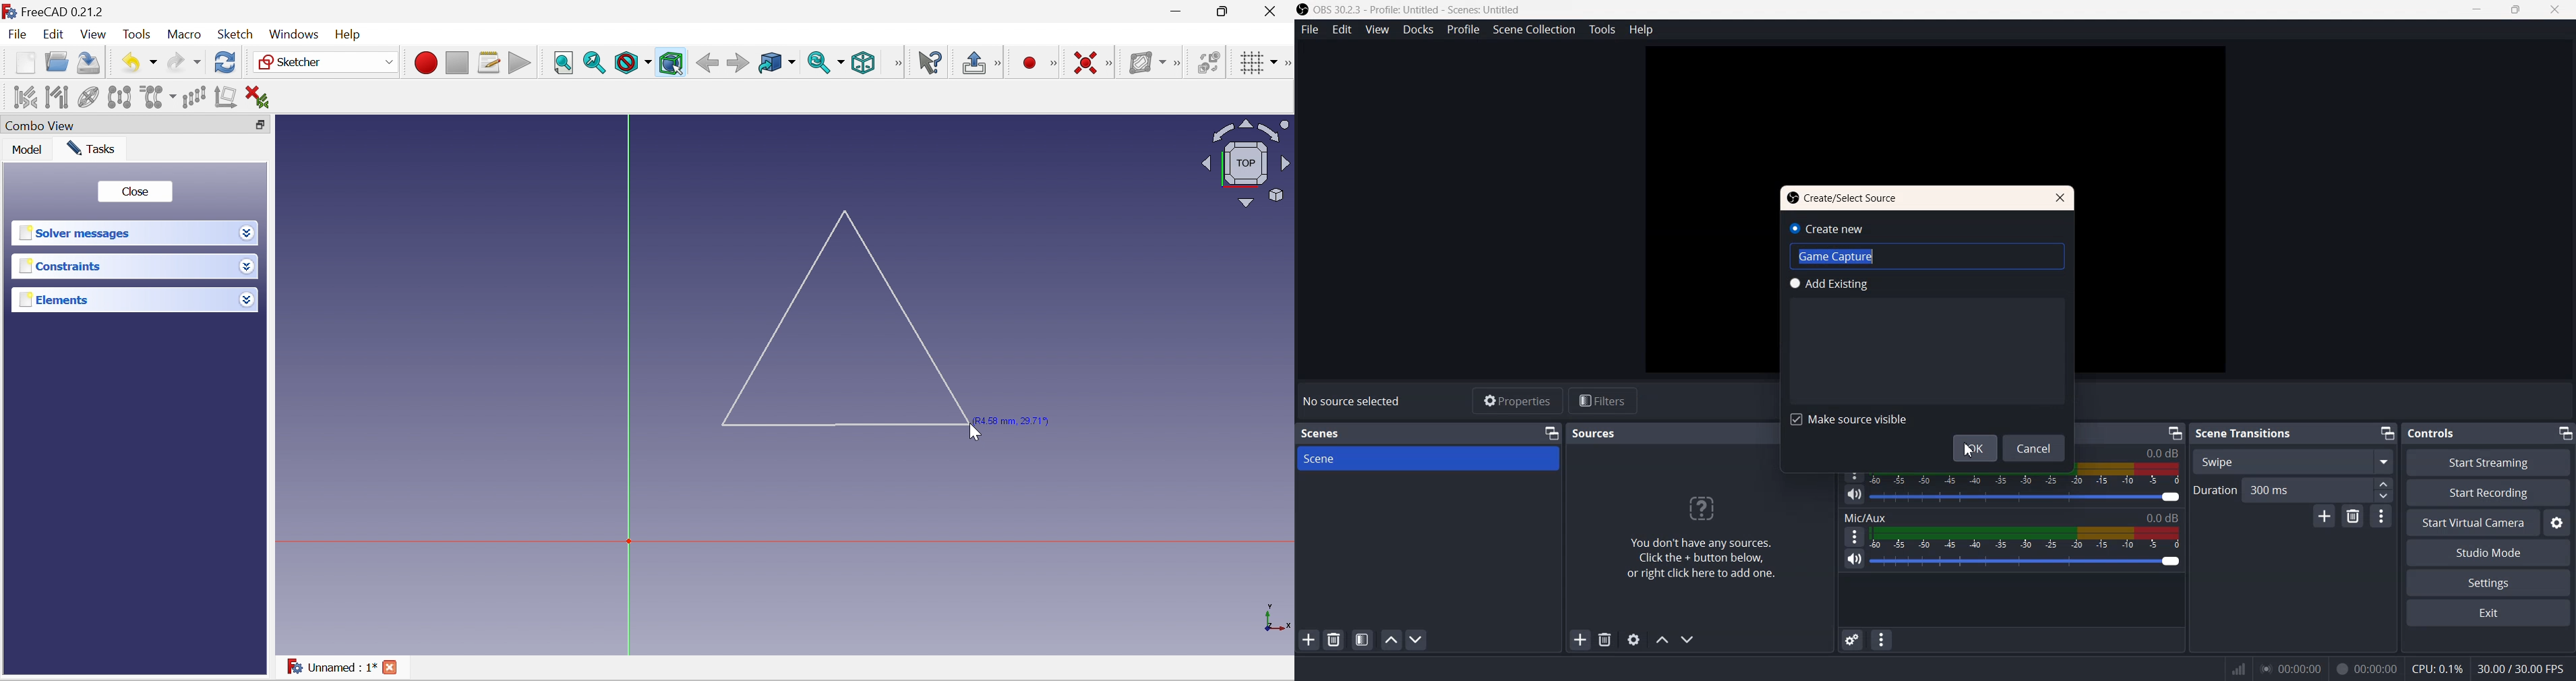 The width and height of the screenshot is (2576, 700). Describe the element at coordinates (1274, 10) in the screenshot. I see `Close` at that location.